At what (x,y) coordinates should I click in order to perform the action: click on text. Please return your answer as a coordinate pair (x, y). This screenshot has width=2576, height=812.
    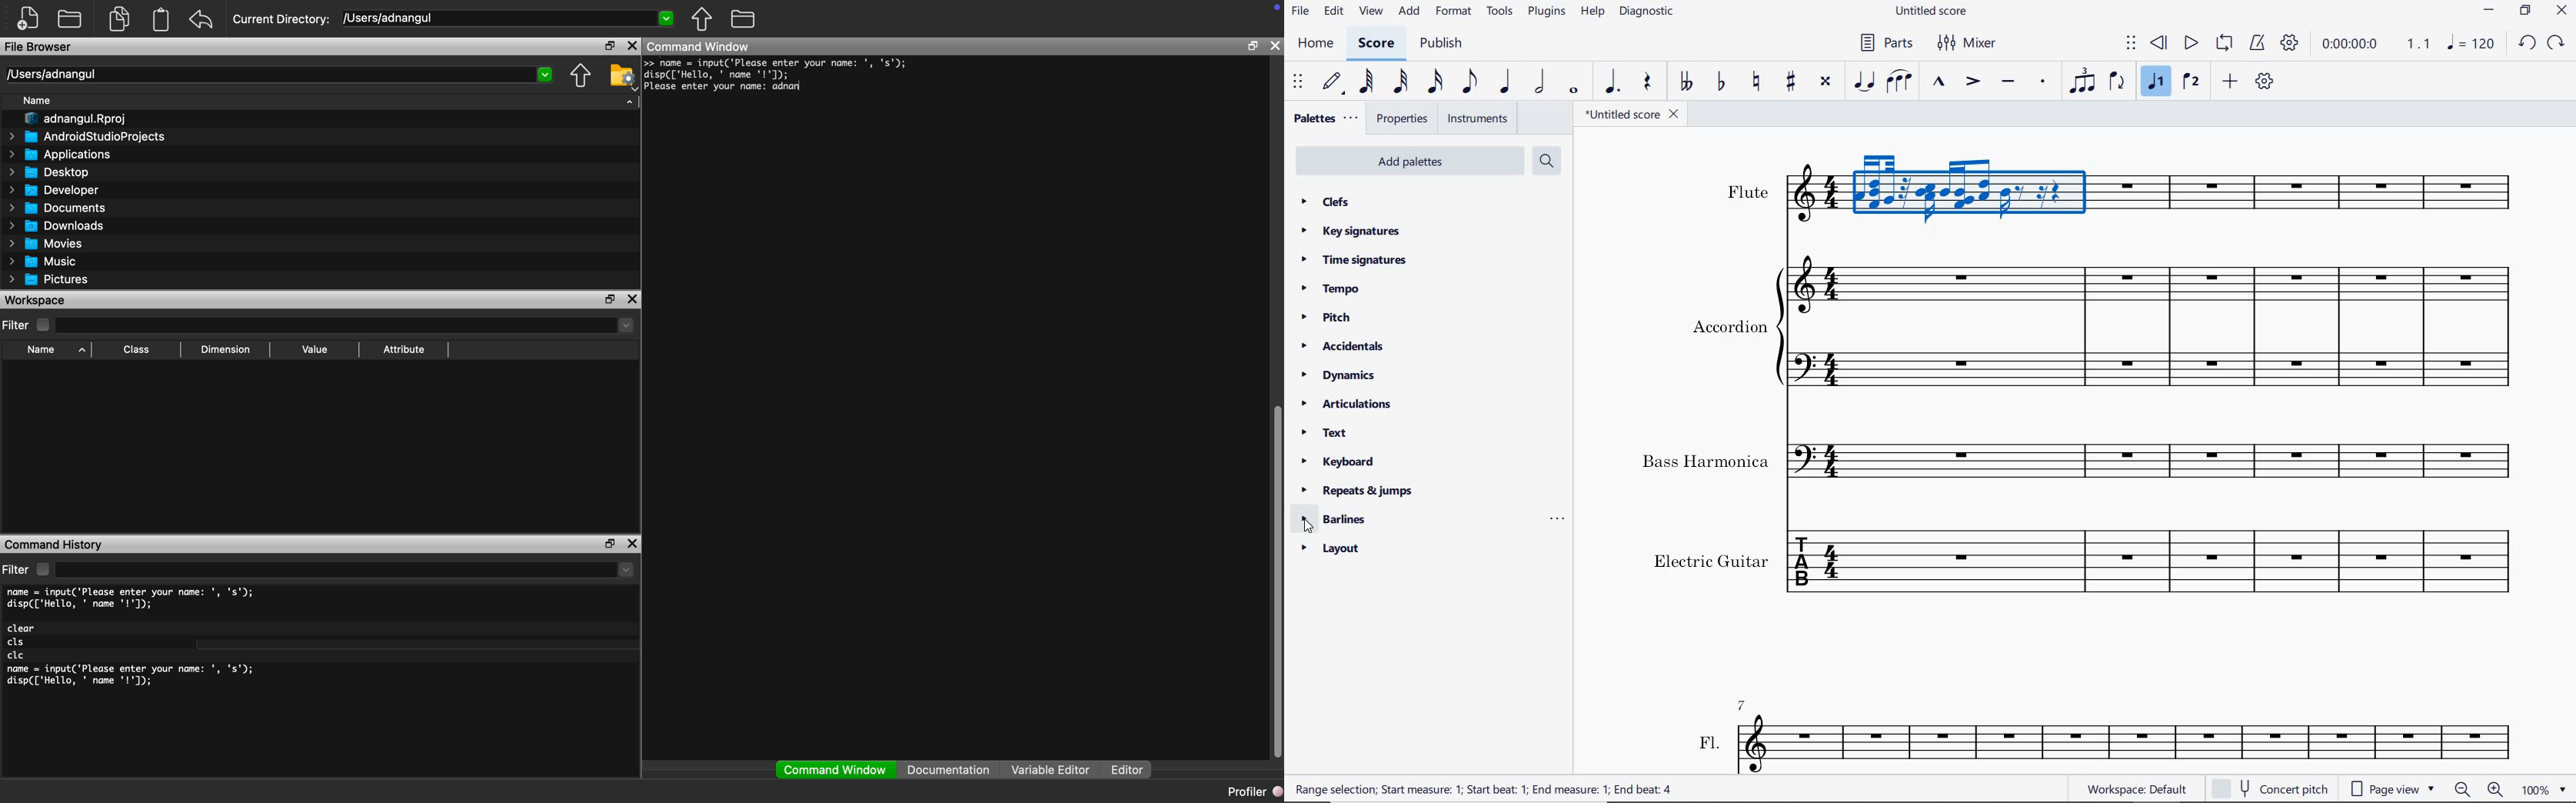
    Looking at the image, I should click on (1324, 432).